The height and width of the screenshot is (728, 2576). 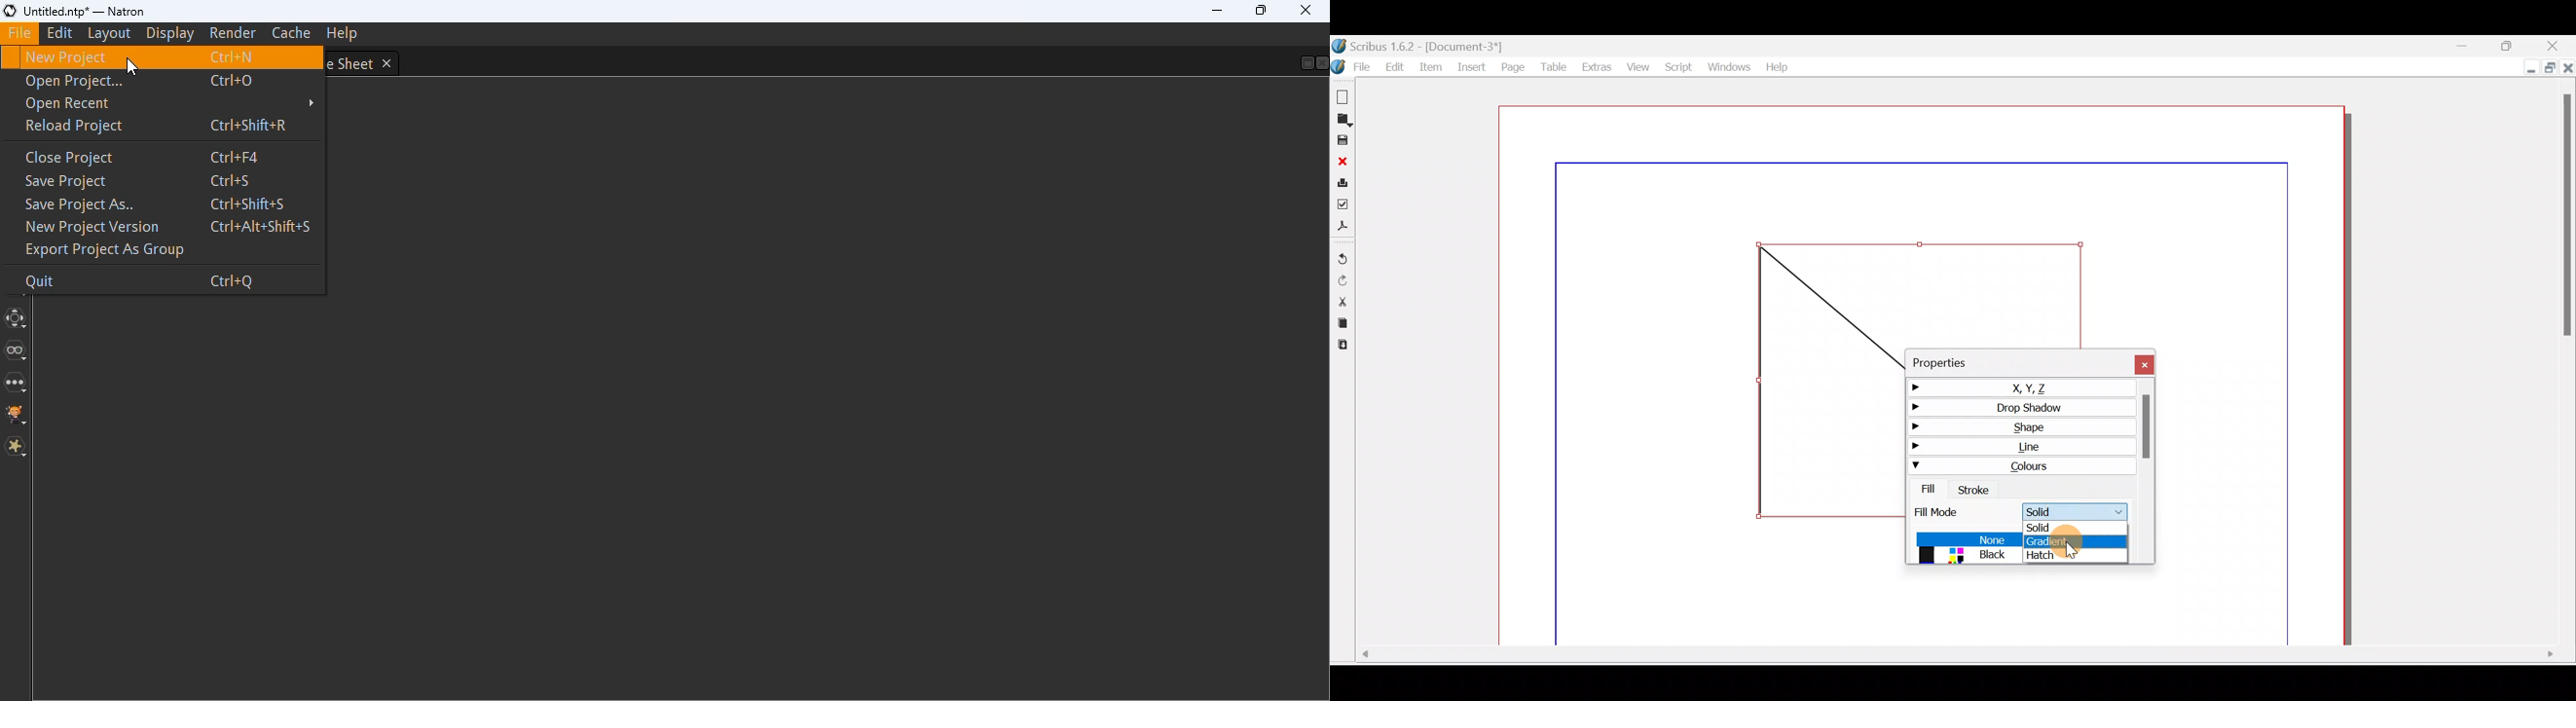 I want to click on Cut, so click(x=1342, y=301).